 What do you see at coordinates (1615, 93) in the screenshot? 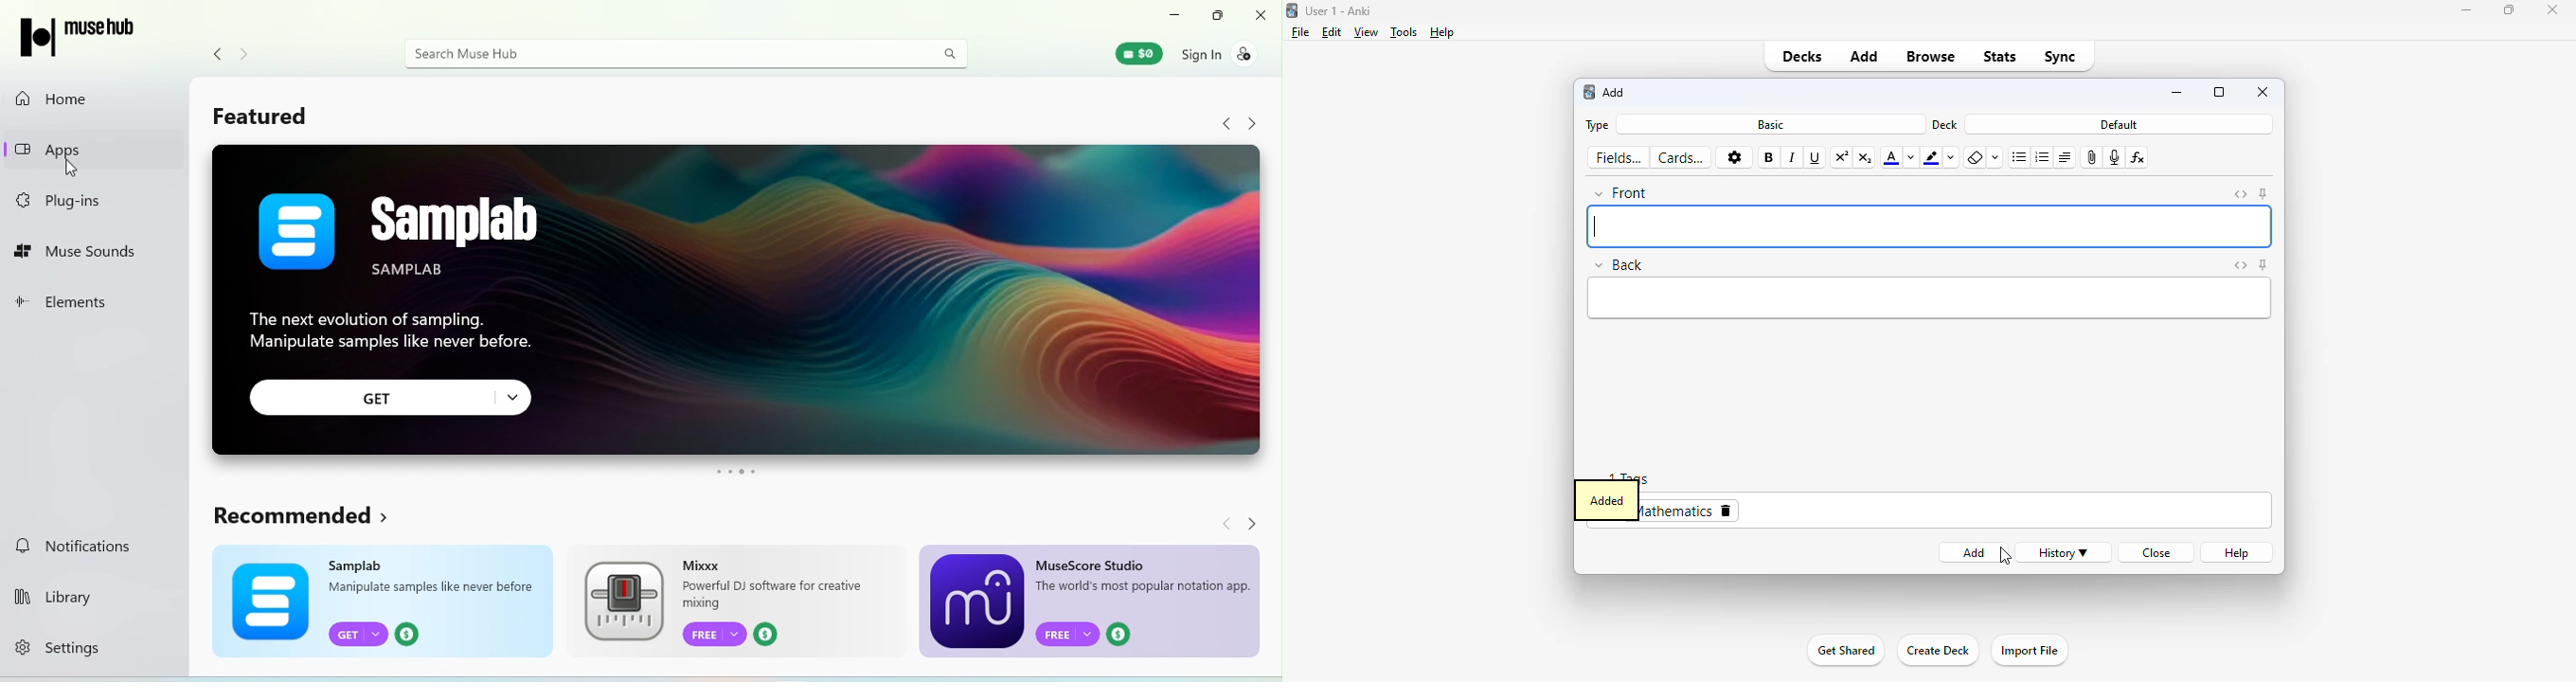
I see `add` at bounding box center [1615, 93].